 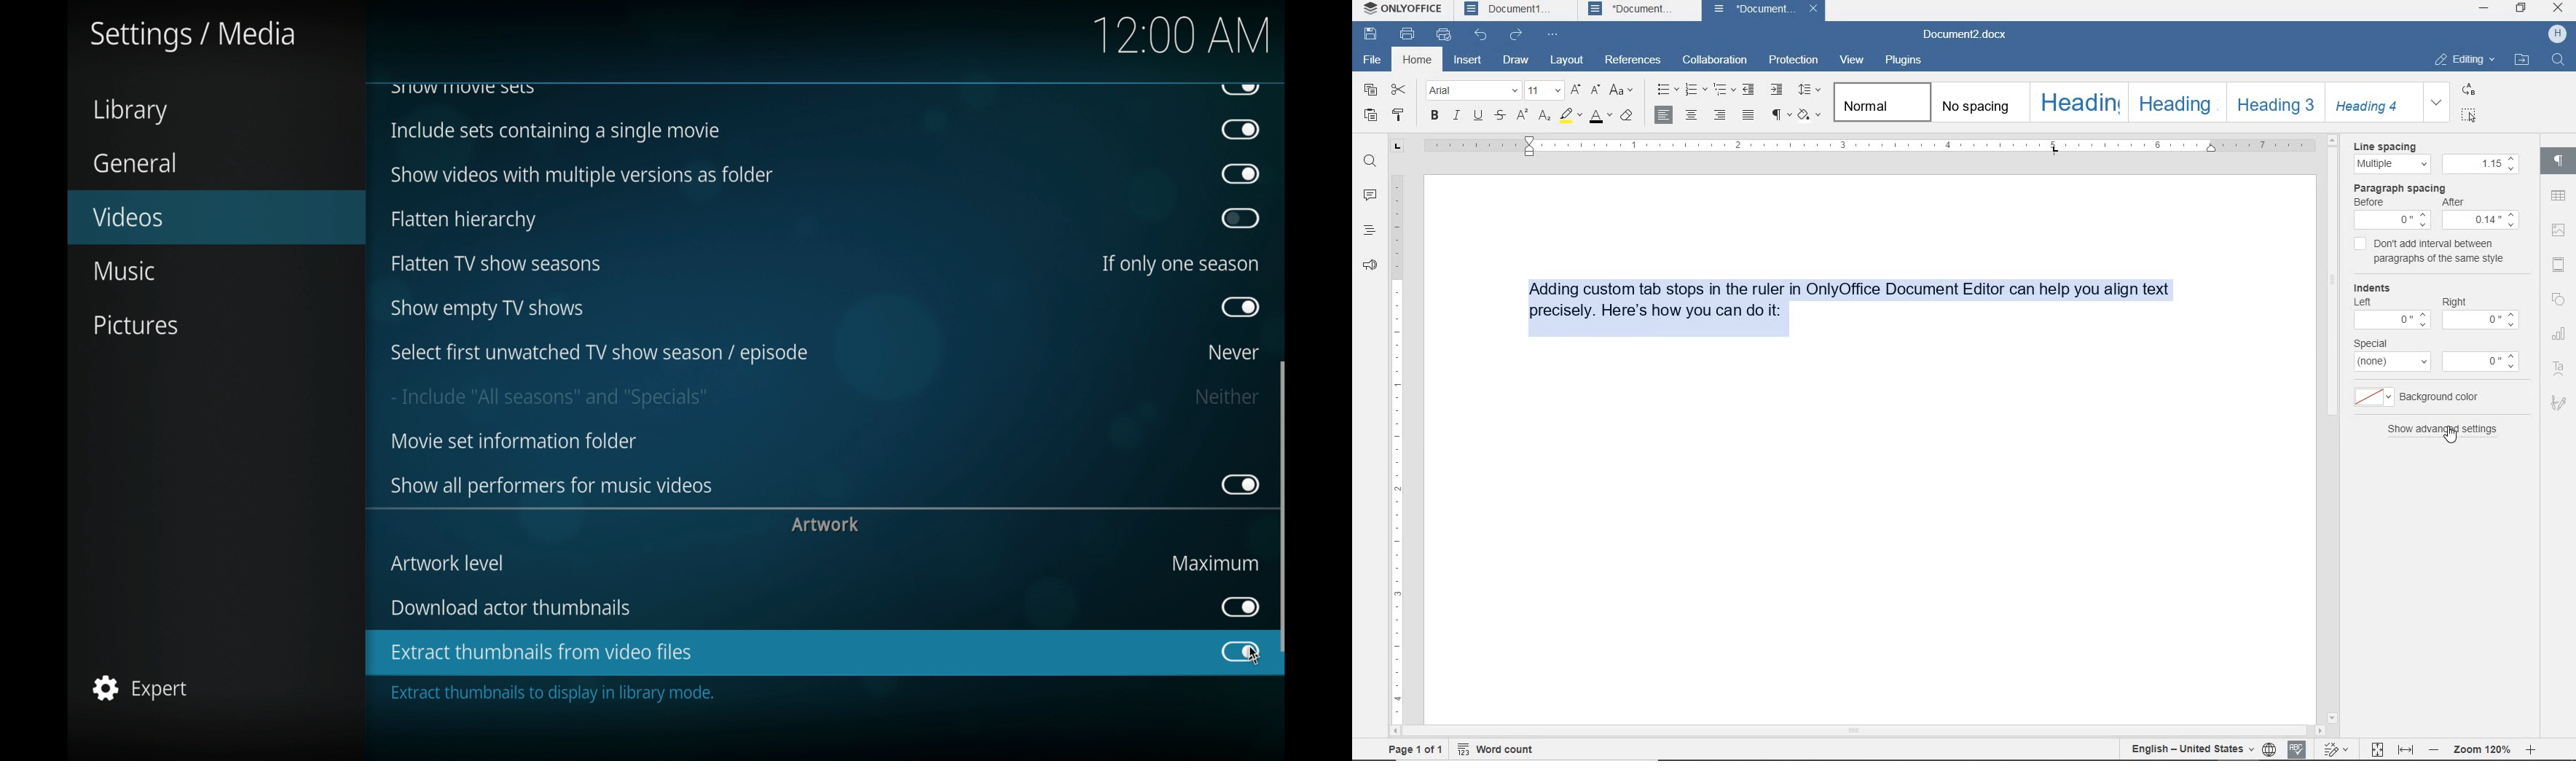 I want to click on obscure button, so click(x=1239, y=89).